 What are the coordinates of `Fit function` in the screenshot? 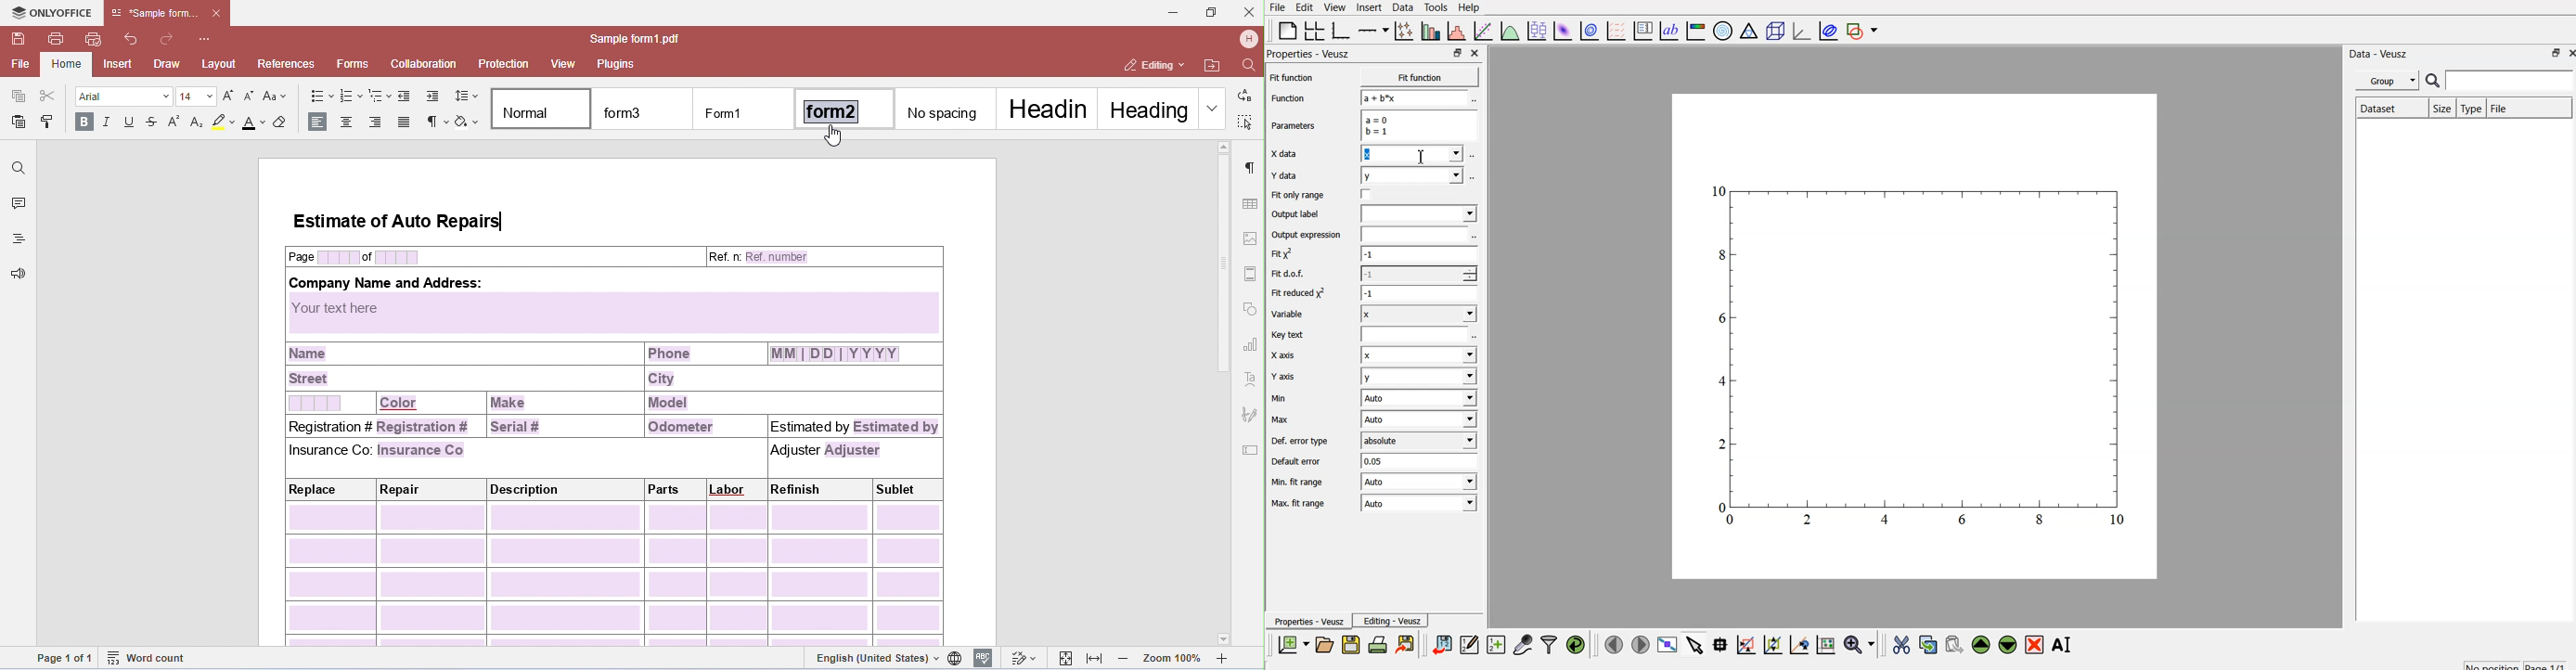 It's located at (1421, 79).